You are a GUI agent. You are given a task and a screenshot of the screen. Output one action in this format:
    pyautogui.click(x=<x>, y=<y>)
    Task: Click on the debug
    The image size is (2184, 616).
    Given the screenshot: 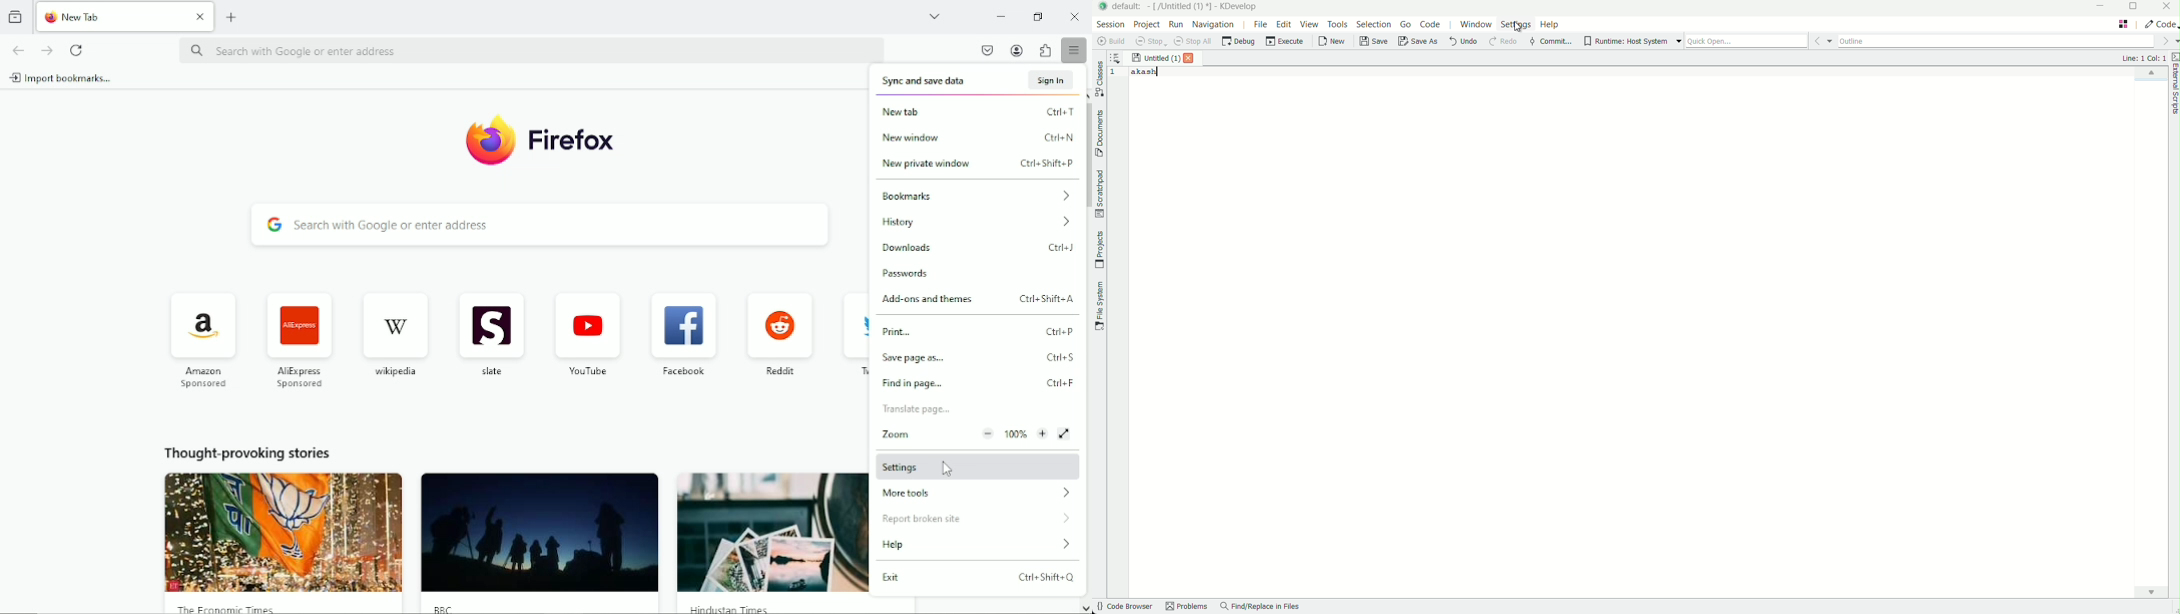 What is the action you would take?
    pyautogui.click(x=1238, y=42)
    